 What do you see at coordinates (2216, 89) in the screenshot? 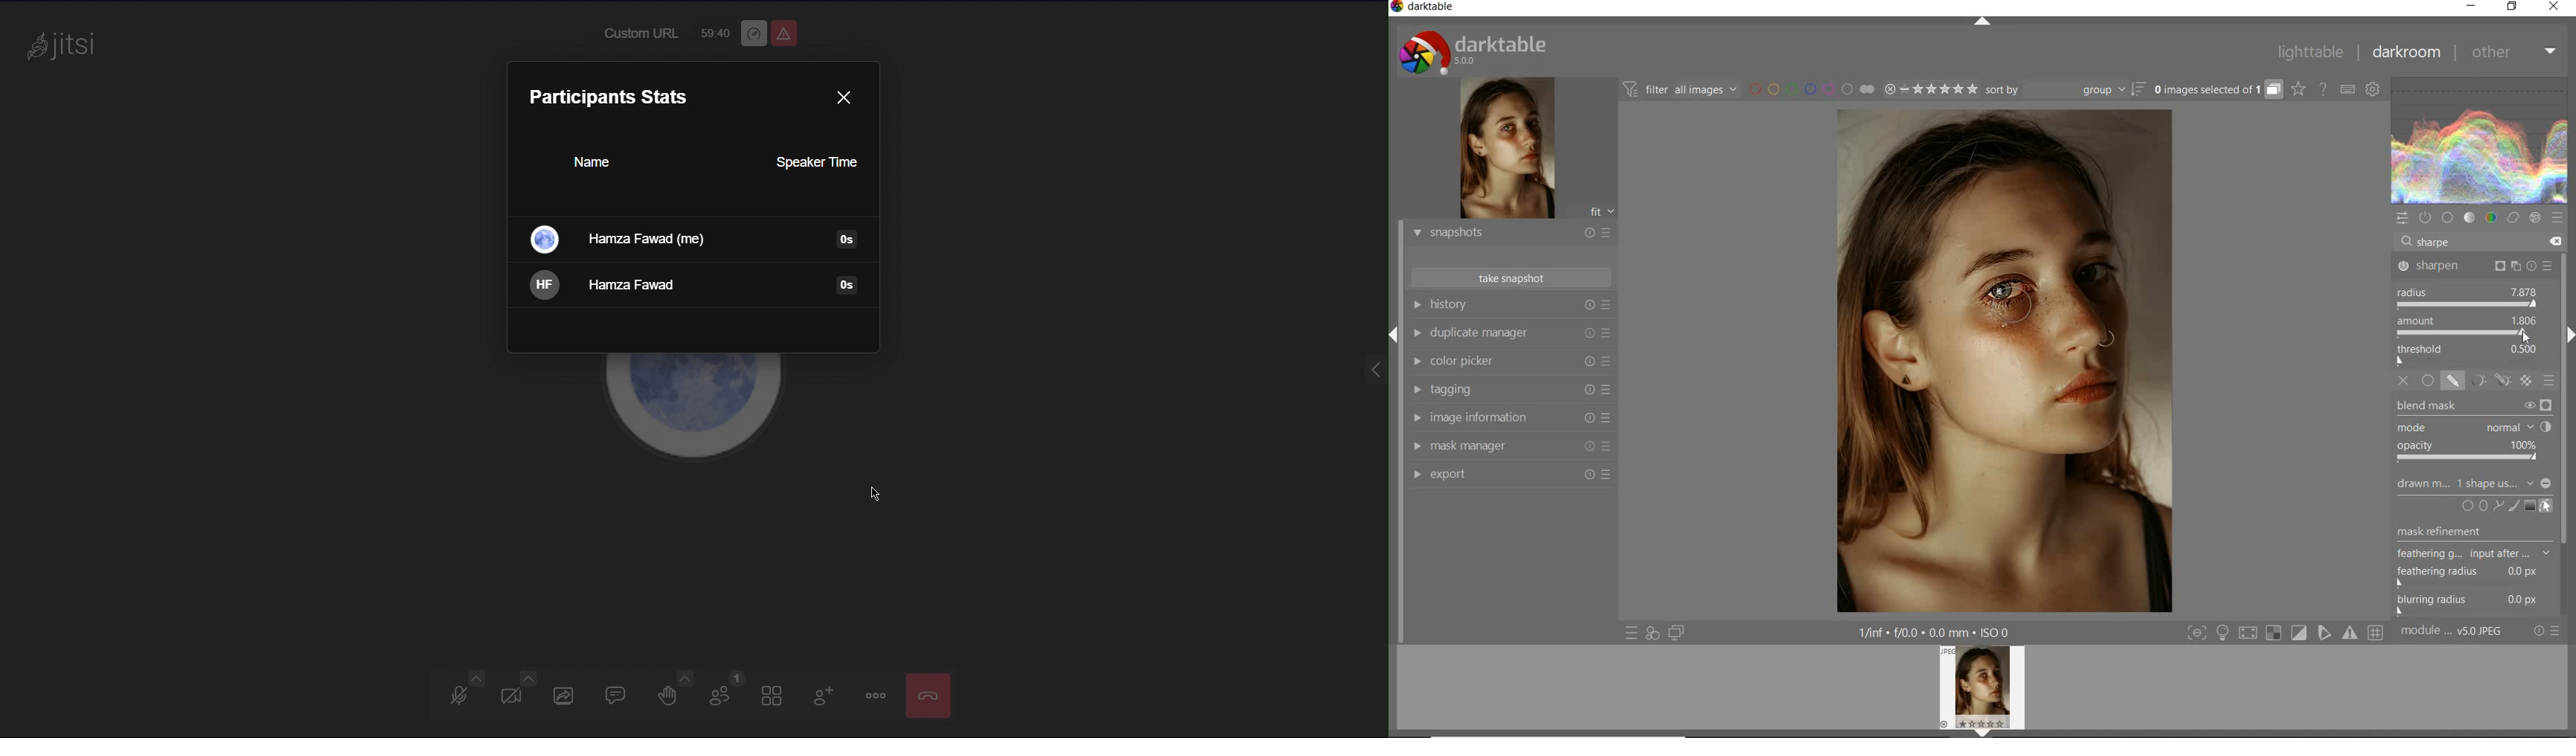
I see `expand grouped images` at bounding box center [2216, 89].